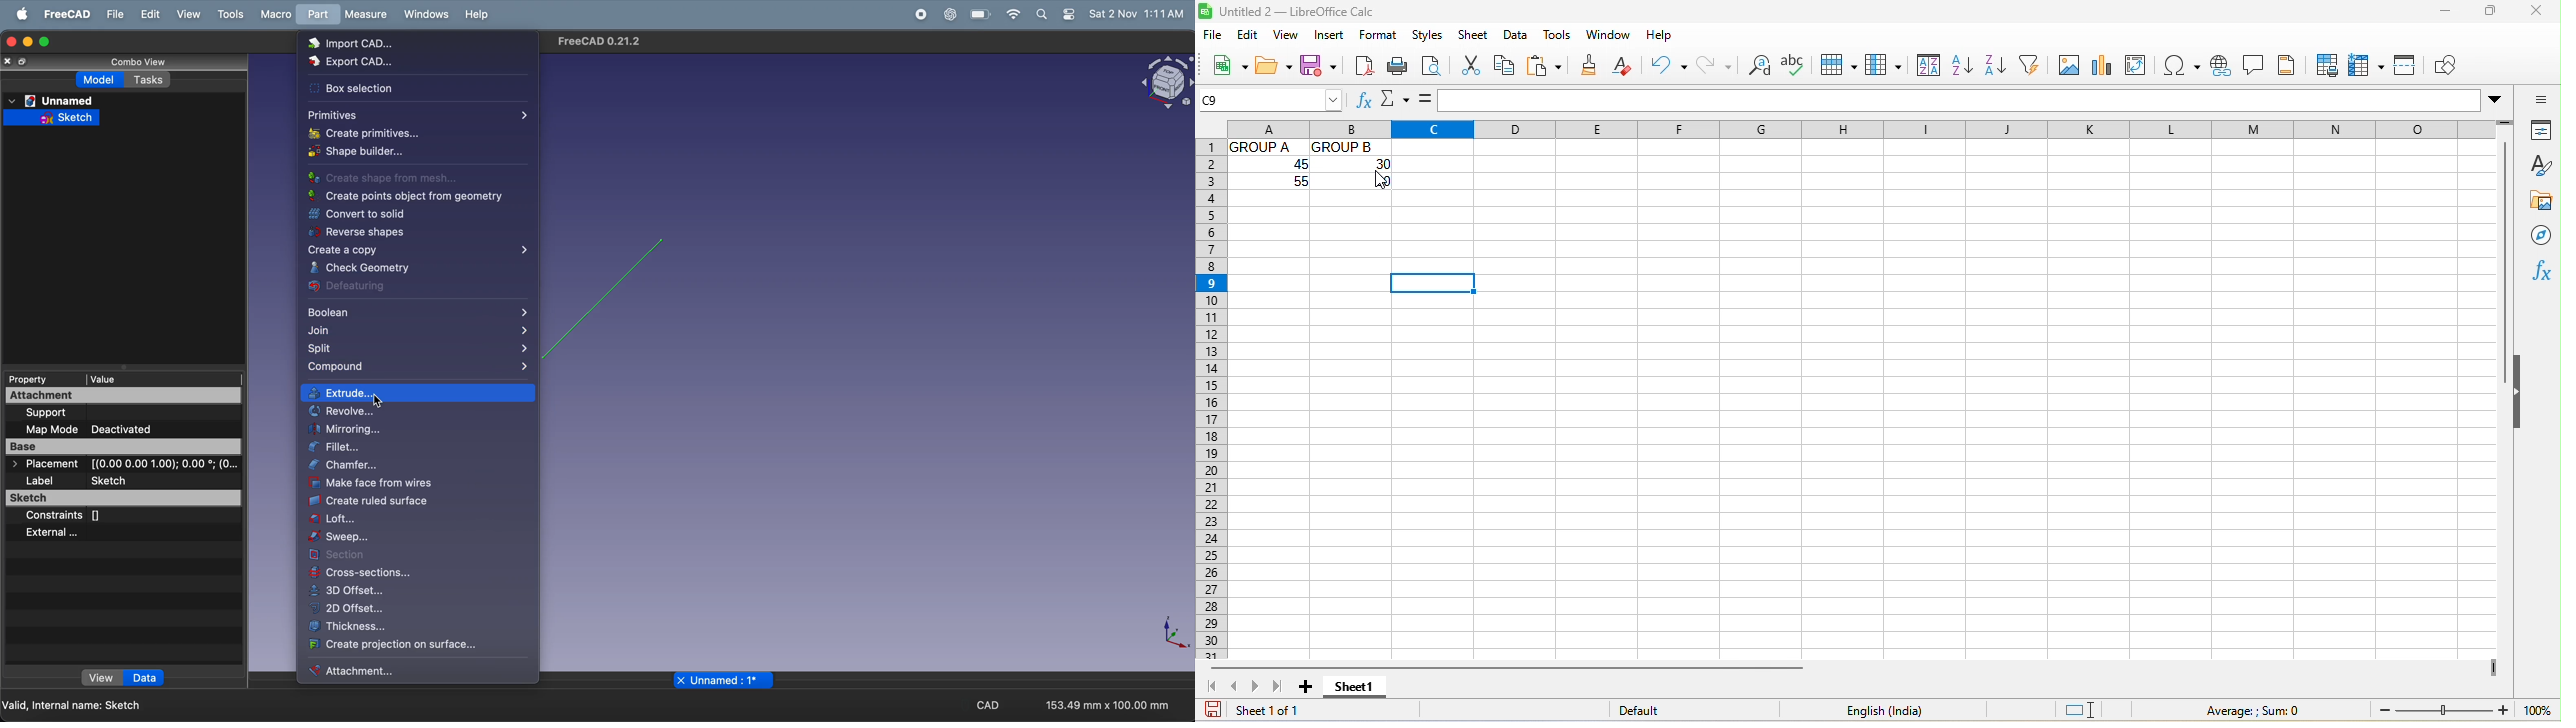 The image size is (2576, 728). Describe the element at coordinates (40, 480) in the screenshot. I see `label` at that location.